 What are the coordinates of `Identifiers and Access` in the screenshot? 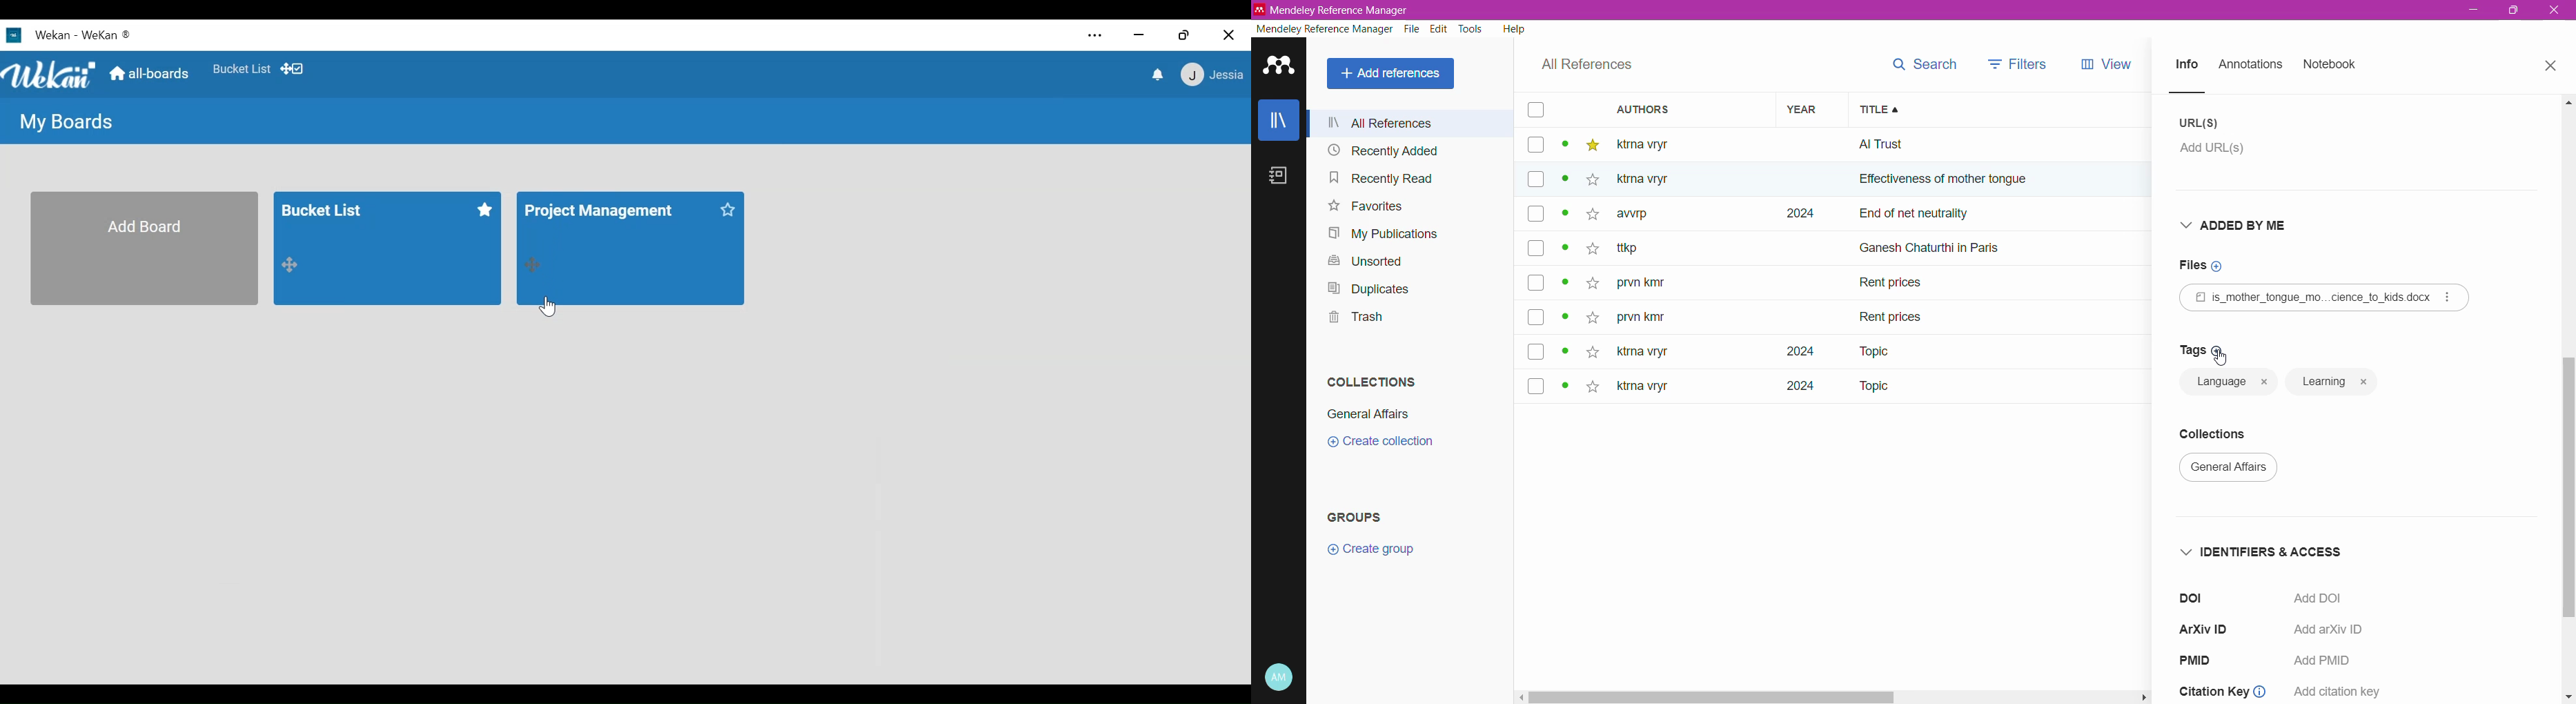 It's located at (2267, 551).